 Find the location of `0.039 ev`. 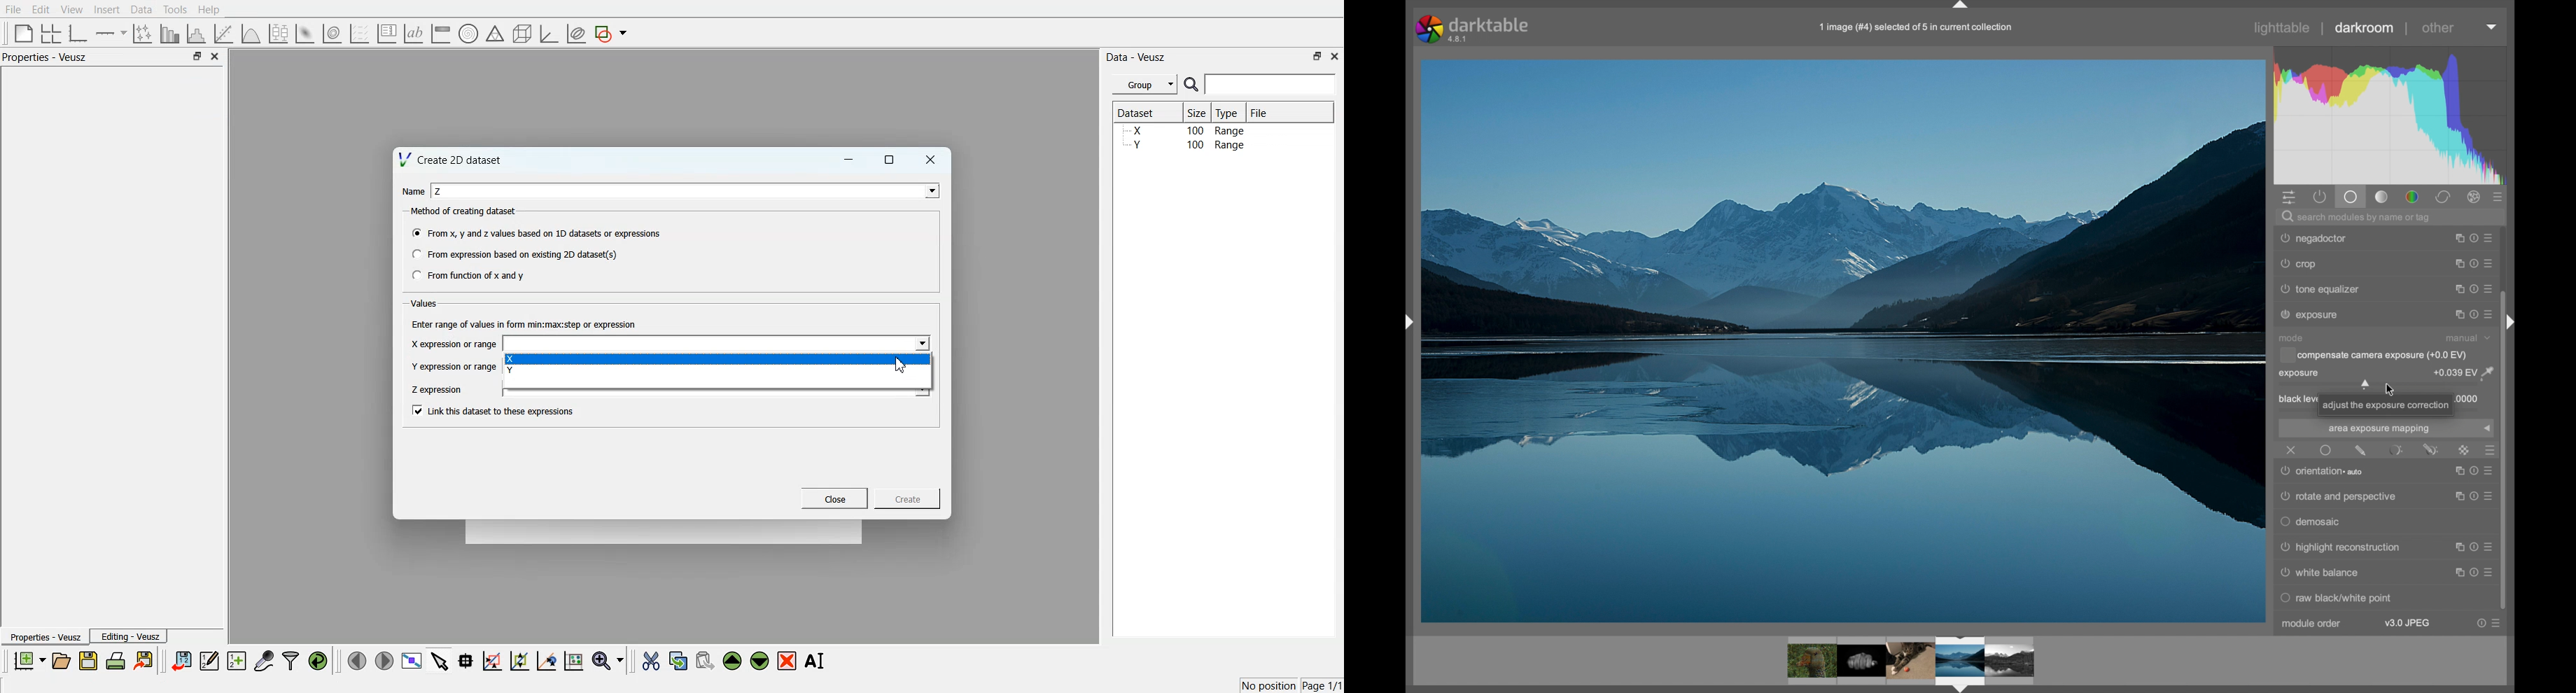

0.039 ev is located at coordinates (2464, 374).